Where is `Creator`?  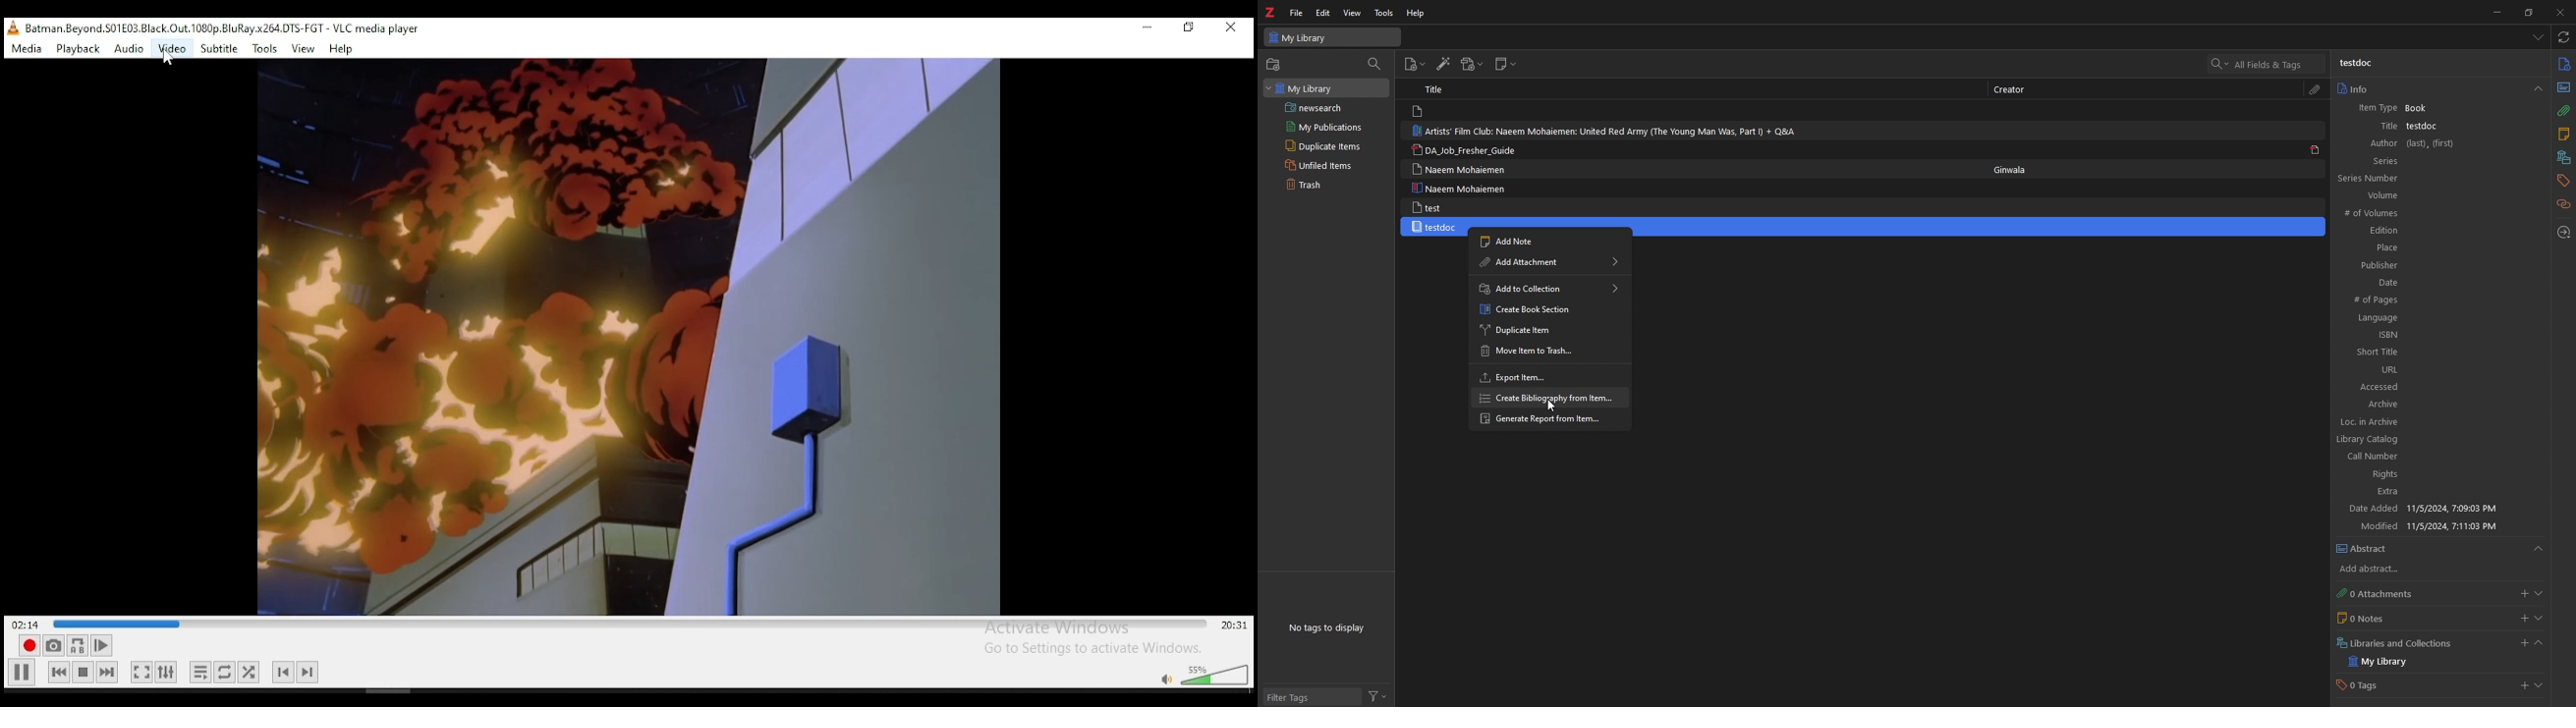
Creator is located at coordinates (2014, 90).